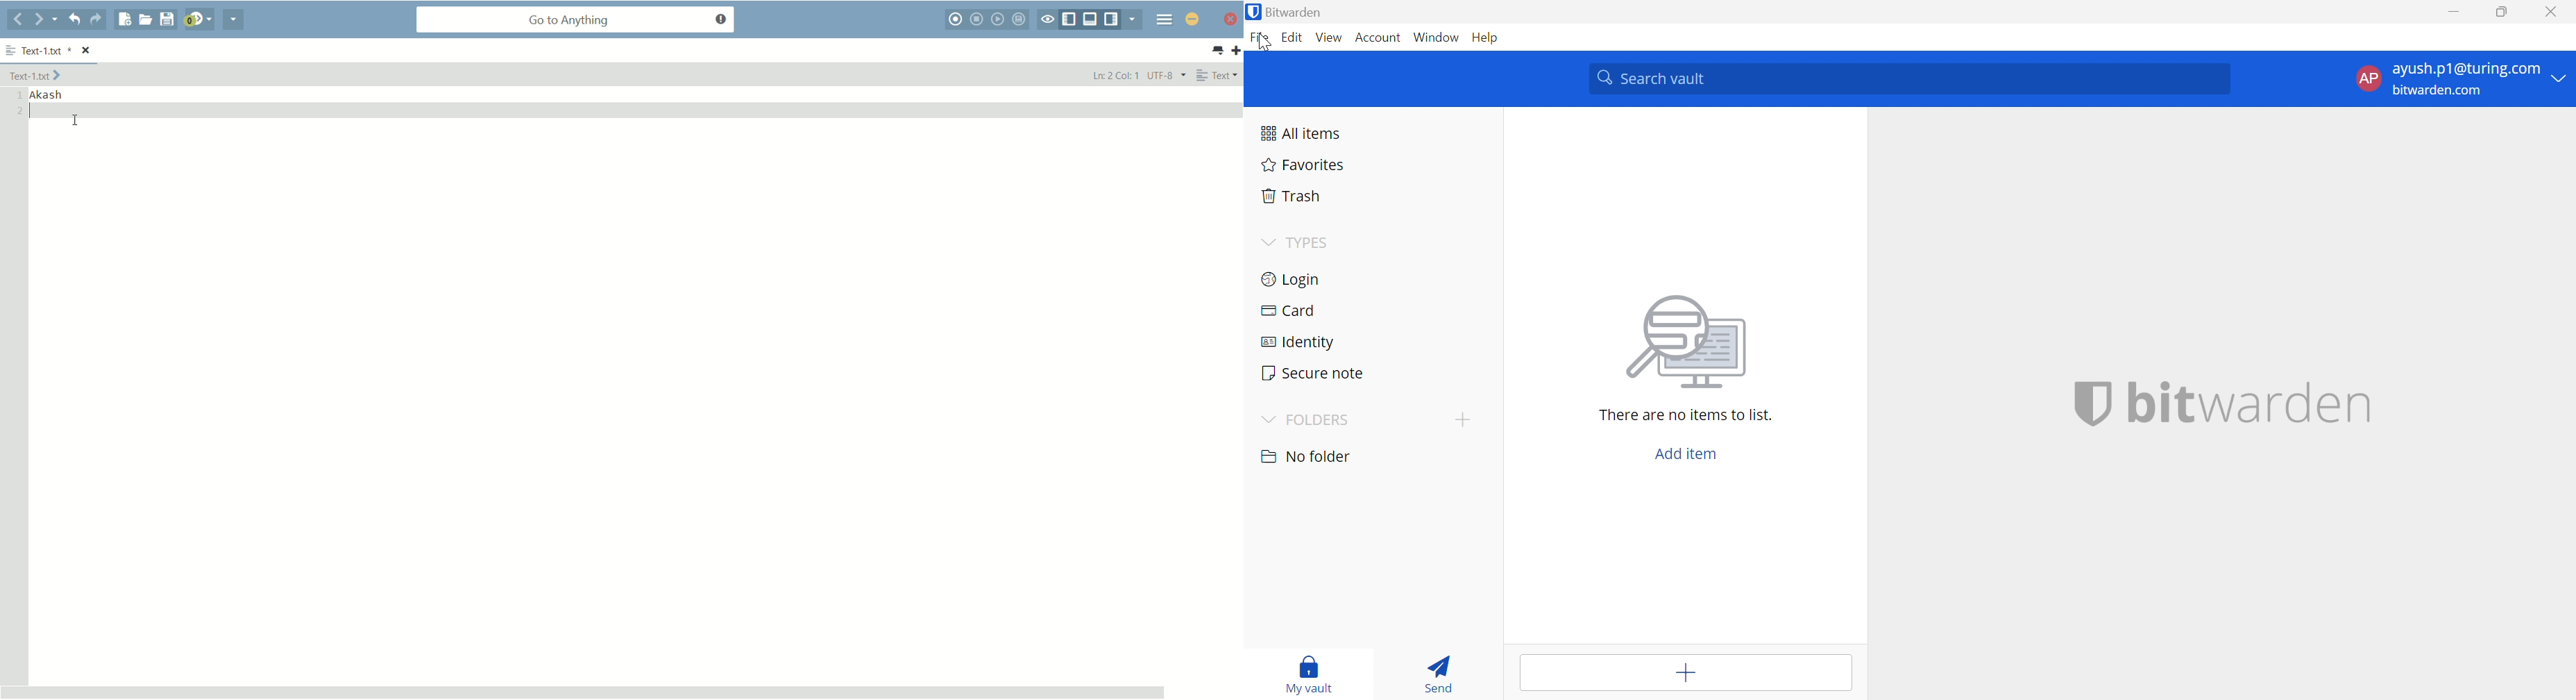 The image size is (2576, 700). Describe the element at coordinates (1289, 196) in the screenshot. I see `Trash` at that location.